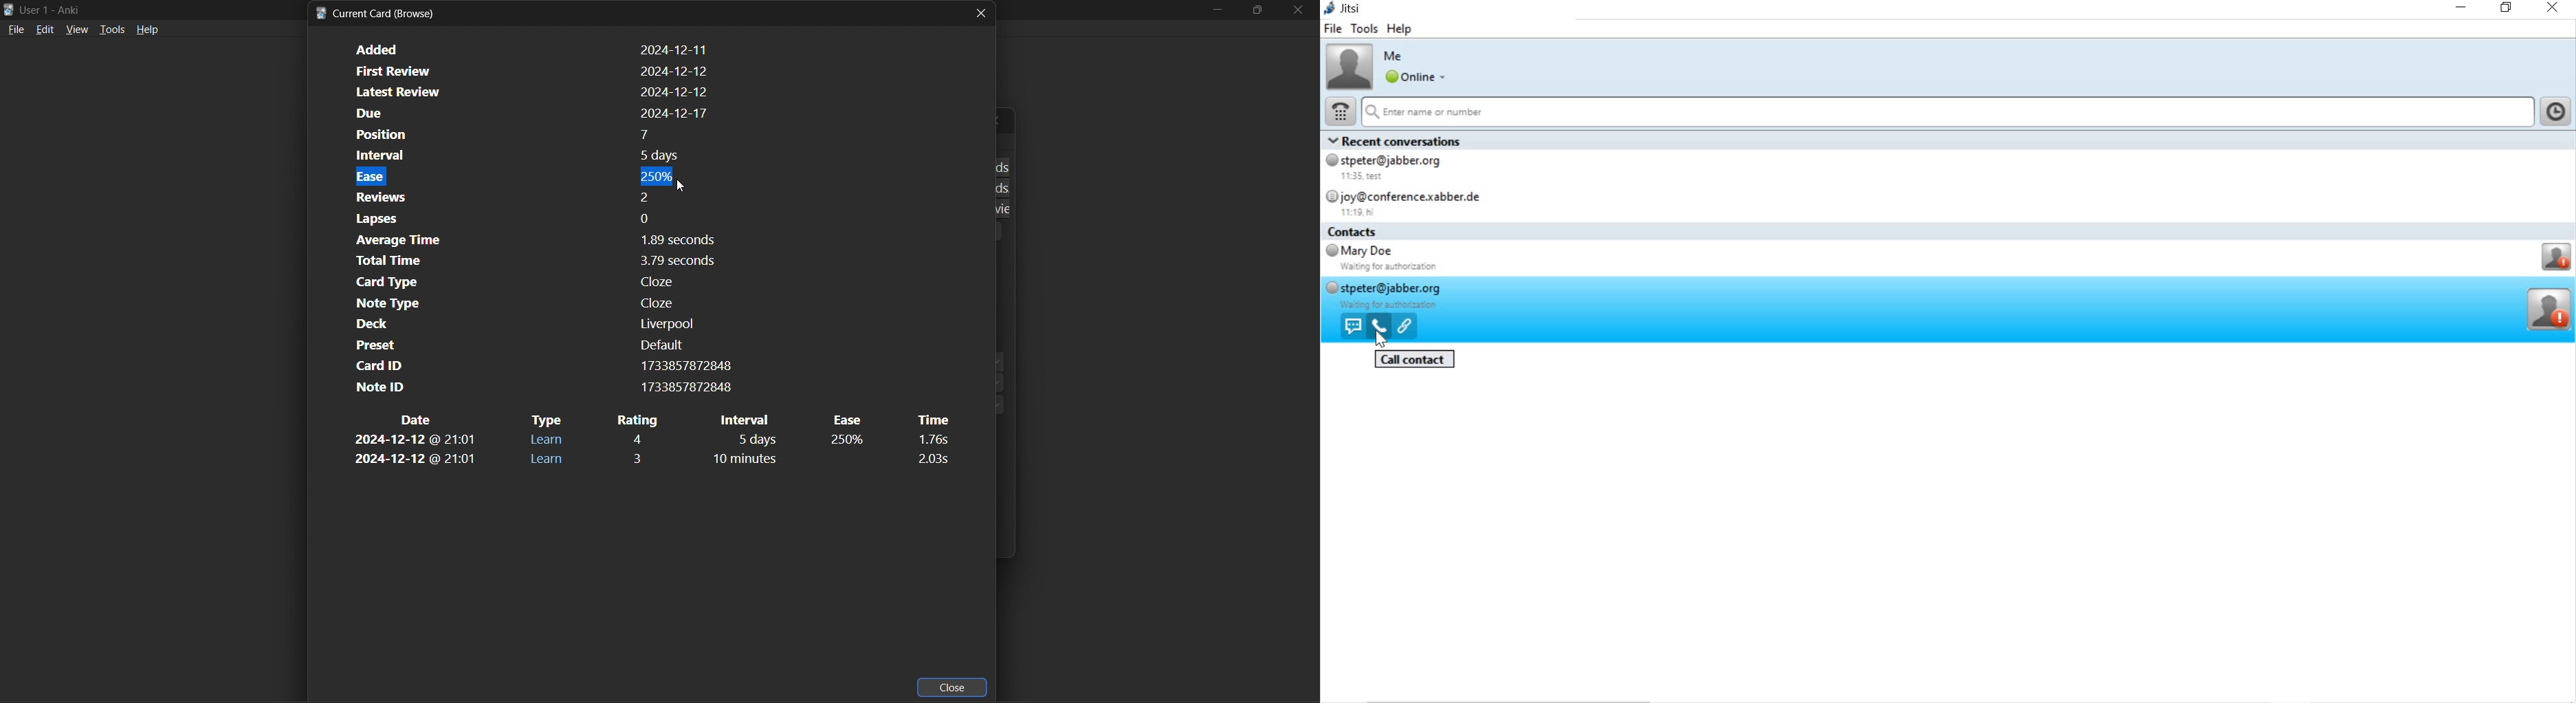 The height and width of the screenshot is (728, 2576). What do you see at coordinates (931, 420) in the screenshot?
I see `time` at bounding box center [931, 420].